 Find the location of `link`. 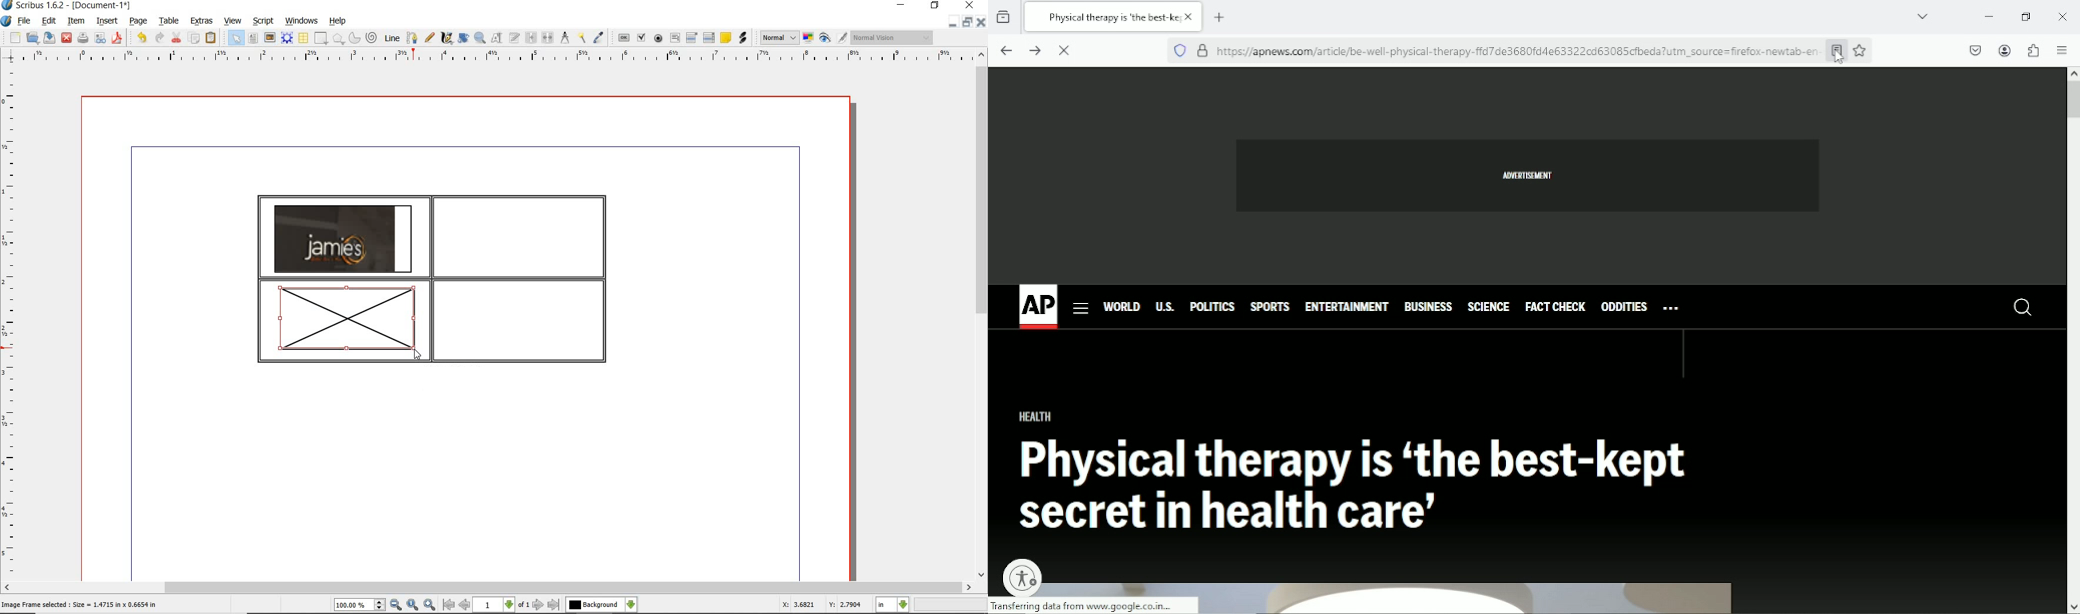

link is located at coordinates (1517, 50).